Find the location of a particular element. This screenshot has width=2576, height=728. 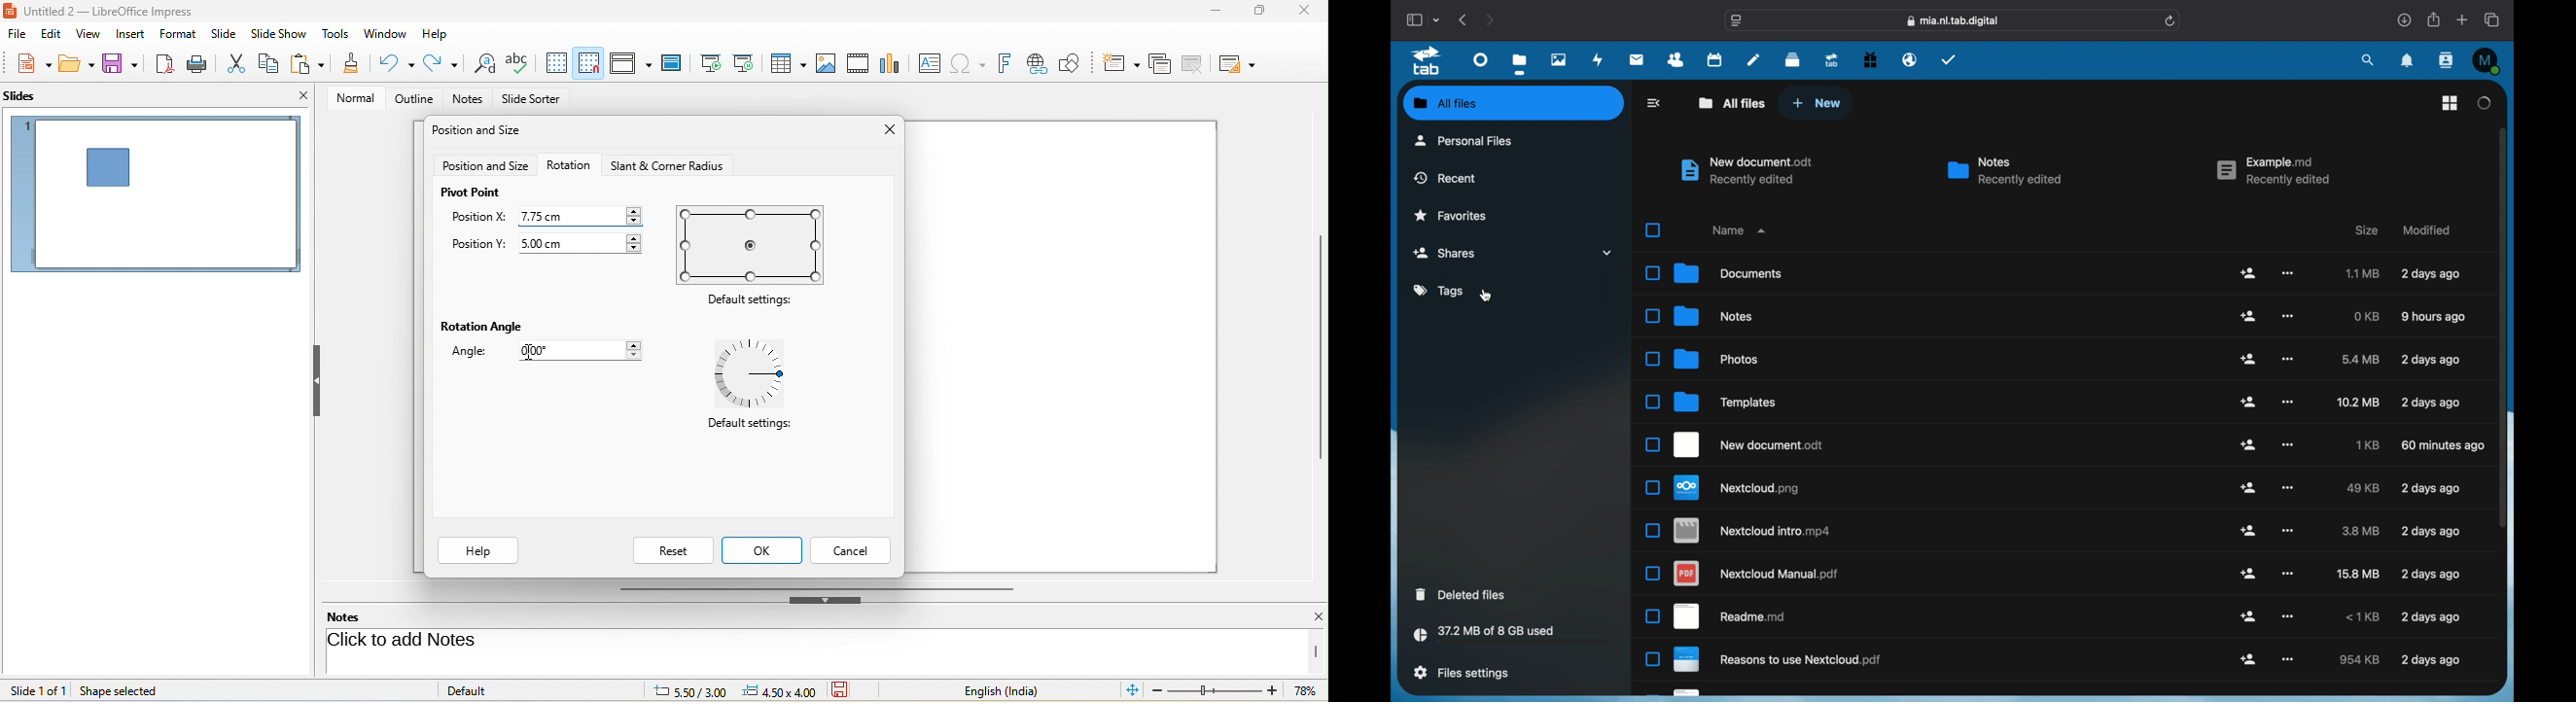

M is located at coordinates (2488, 61).